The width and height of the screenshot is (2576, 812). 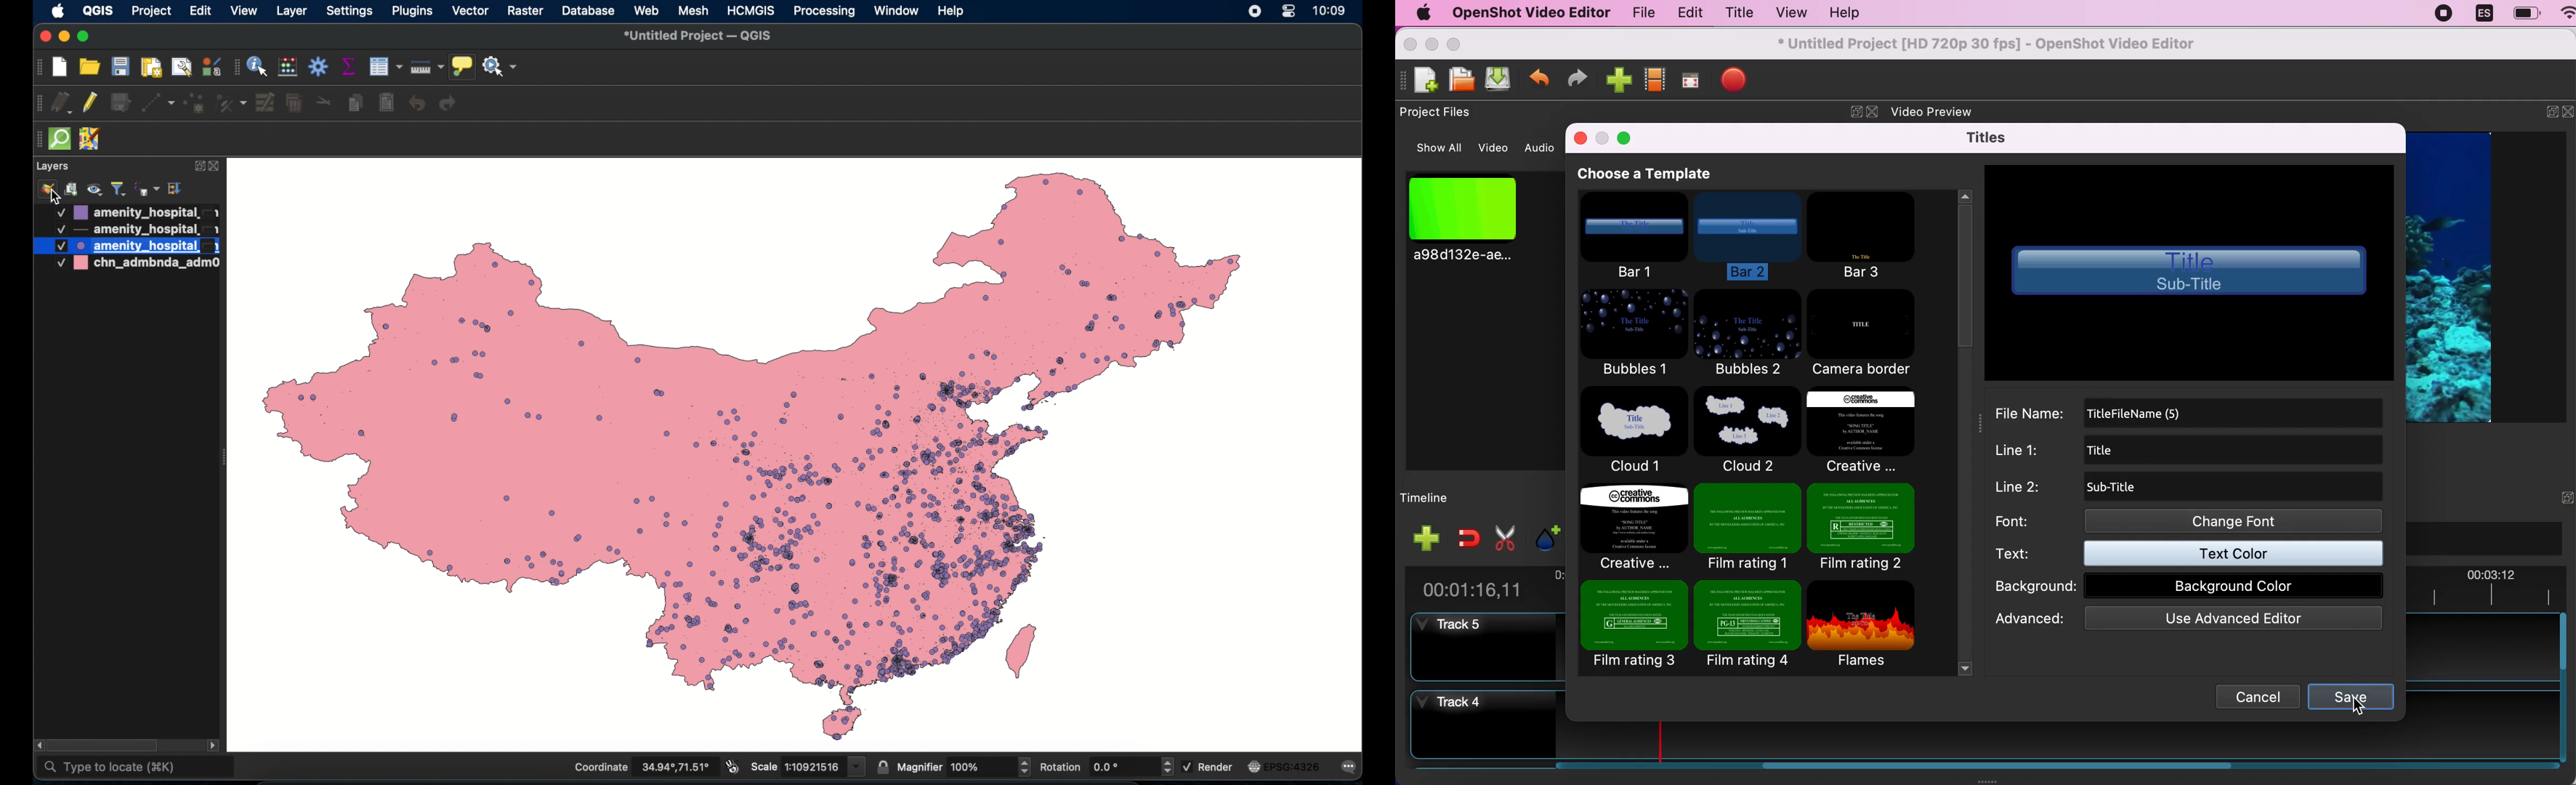 What do you see at coordinates (1791, 12) in the screenshot?
I see `view` at bounding box center [1791, 12].